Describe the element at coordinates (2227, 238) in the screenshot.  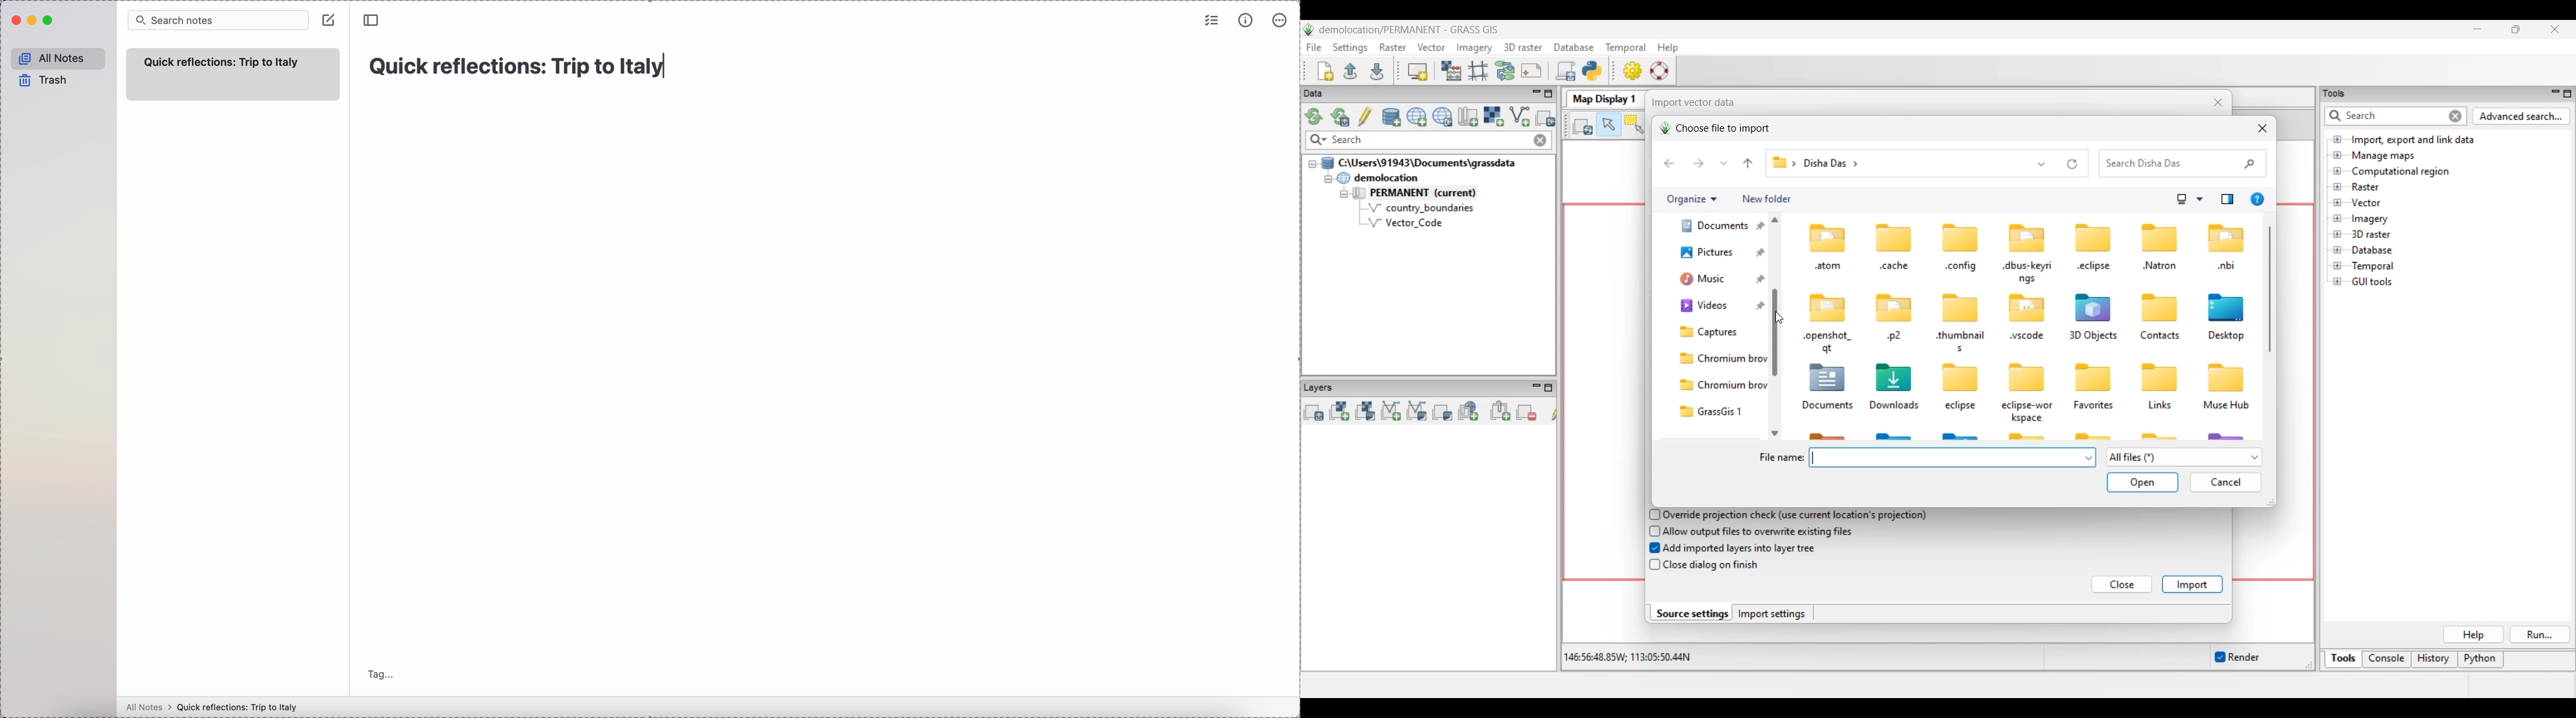
I see `icon` at that location.